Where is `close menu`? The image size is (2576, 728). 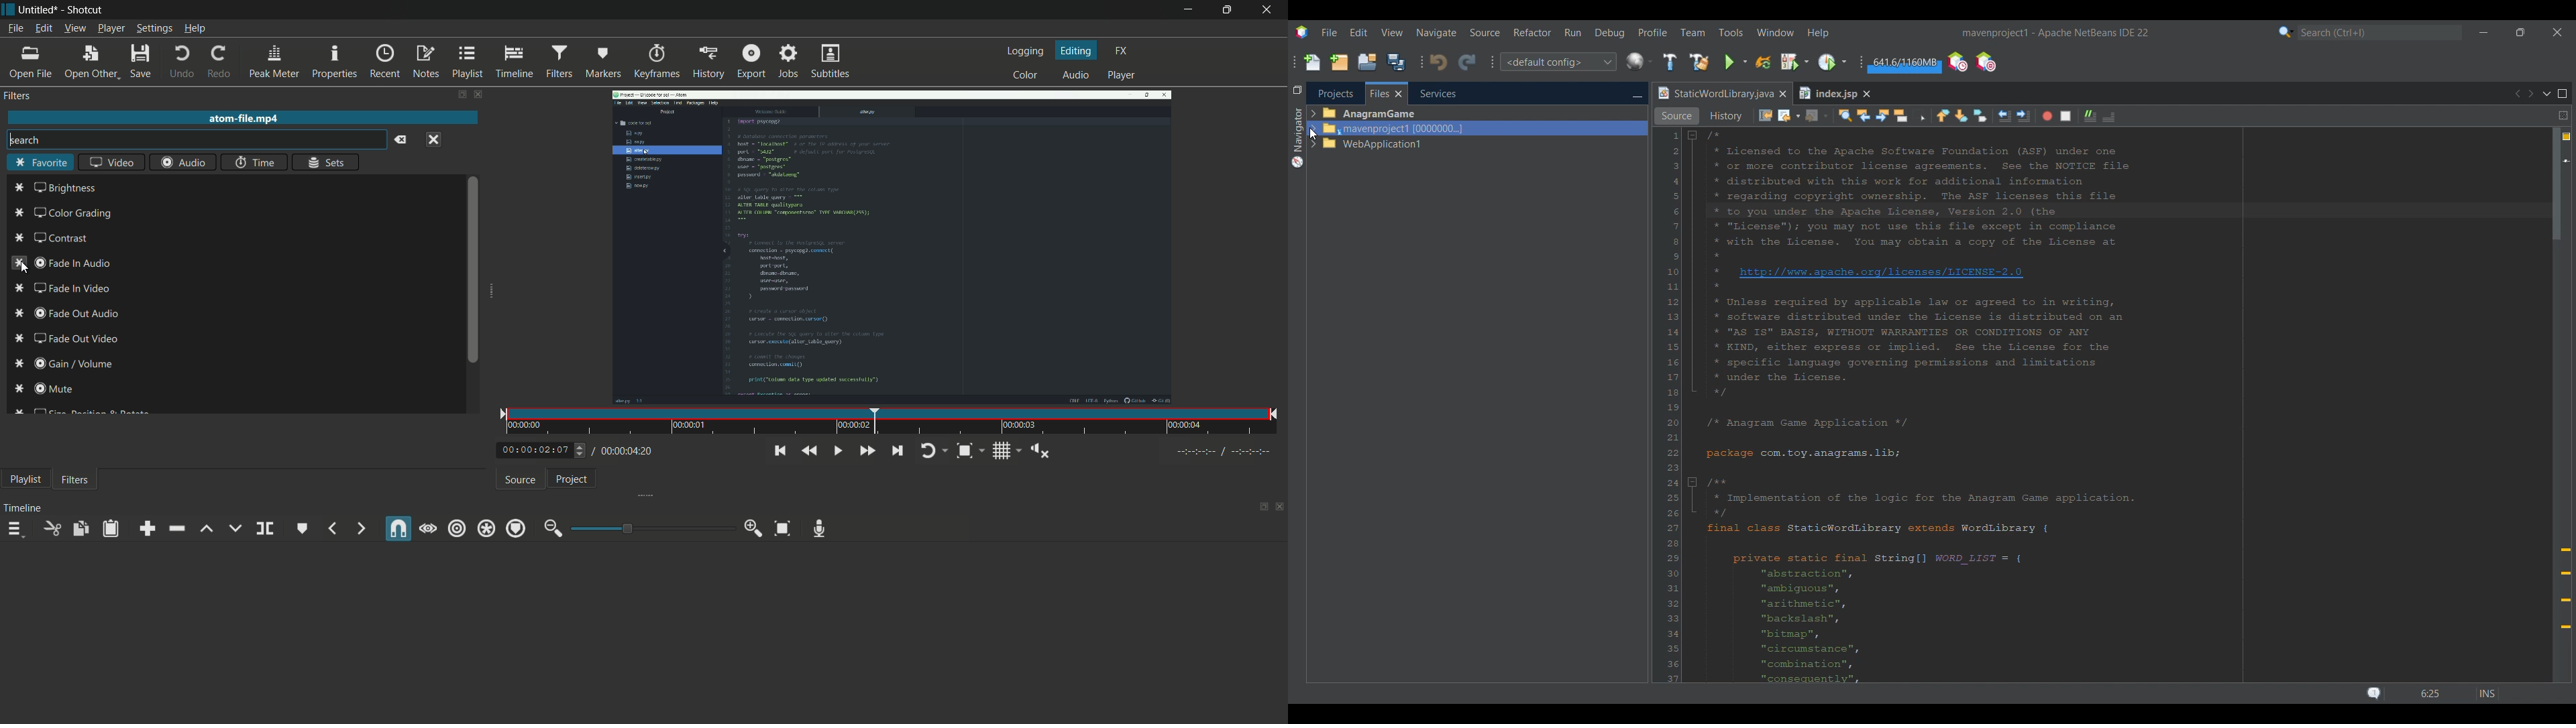 close menu is located at coordinates (434, 140).